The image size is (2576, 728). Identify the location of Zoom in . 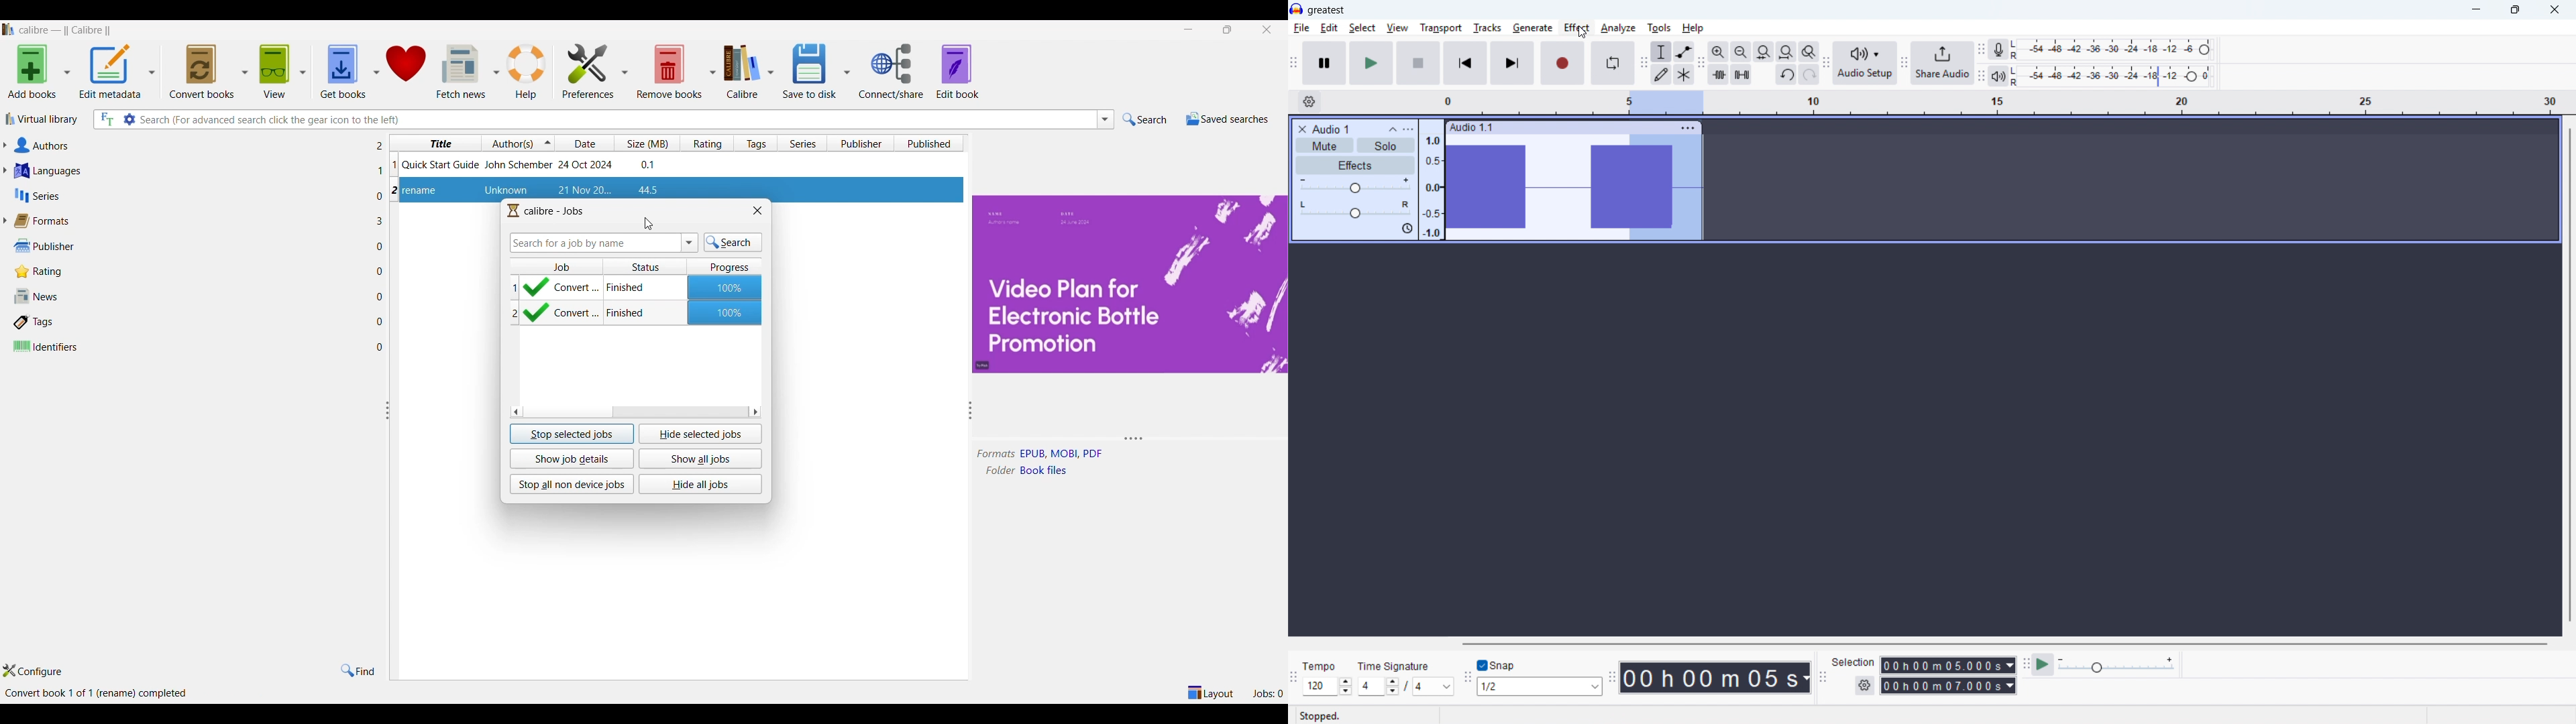
(1719, 52).